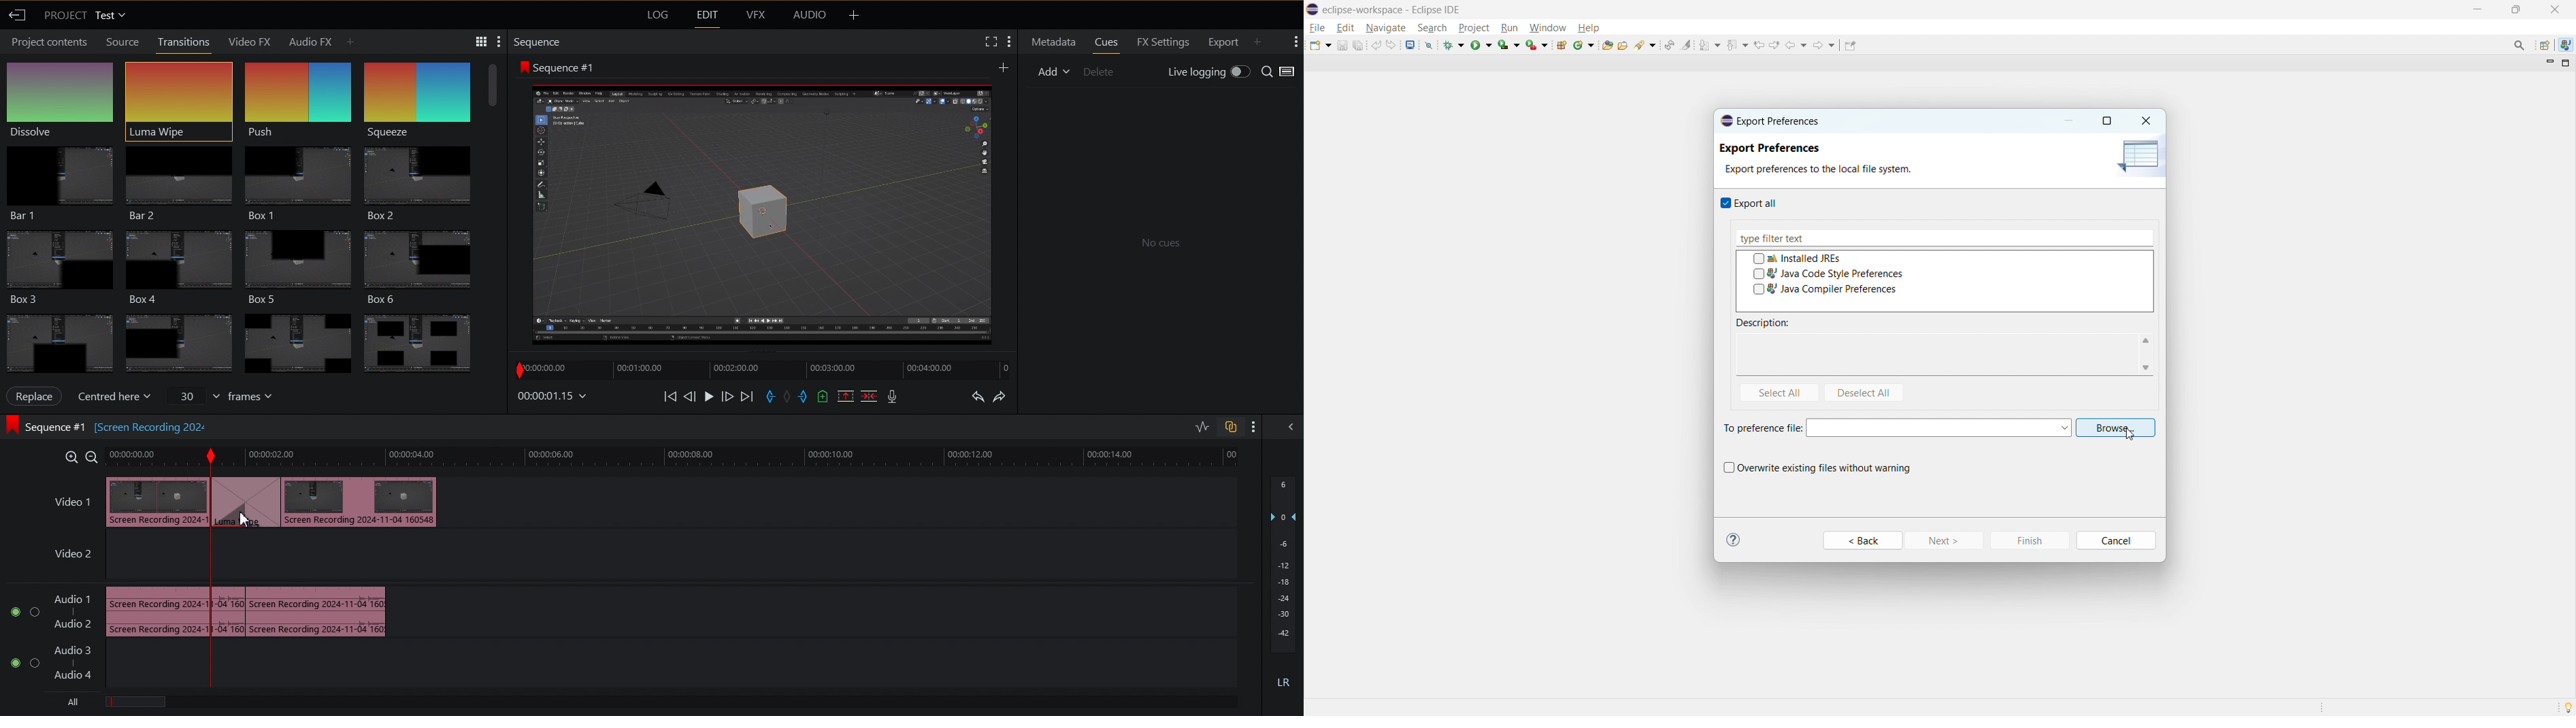 Image resolution: width=2576 pixels, height=728 pixels. What do you see at coordinates (1391, 45) in the screenshot?
I see `redo` at bounding box center [1391, 45].